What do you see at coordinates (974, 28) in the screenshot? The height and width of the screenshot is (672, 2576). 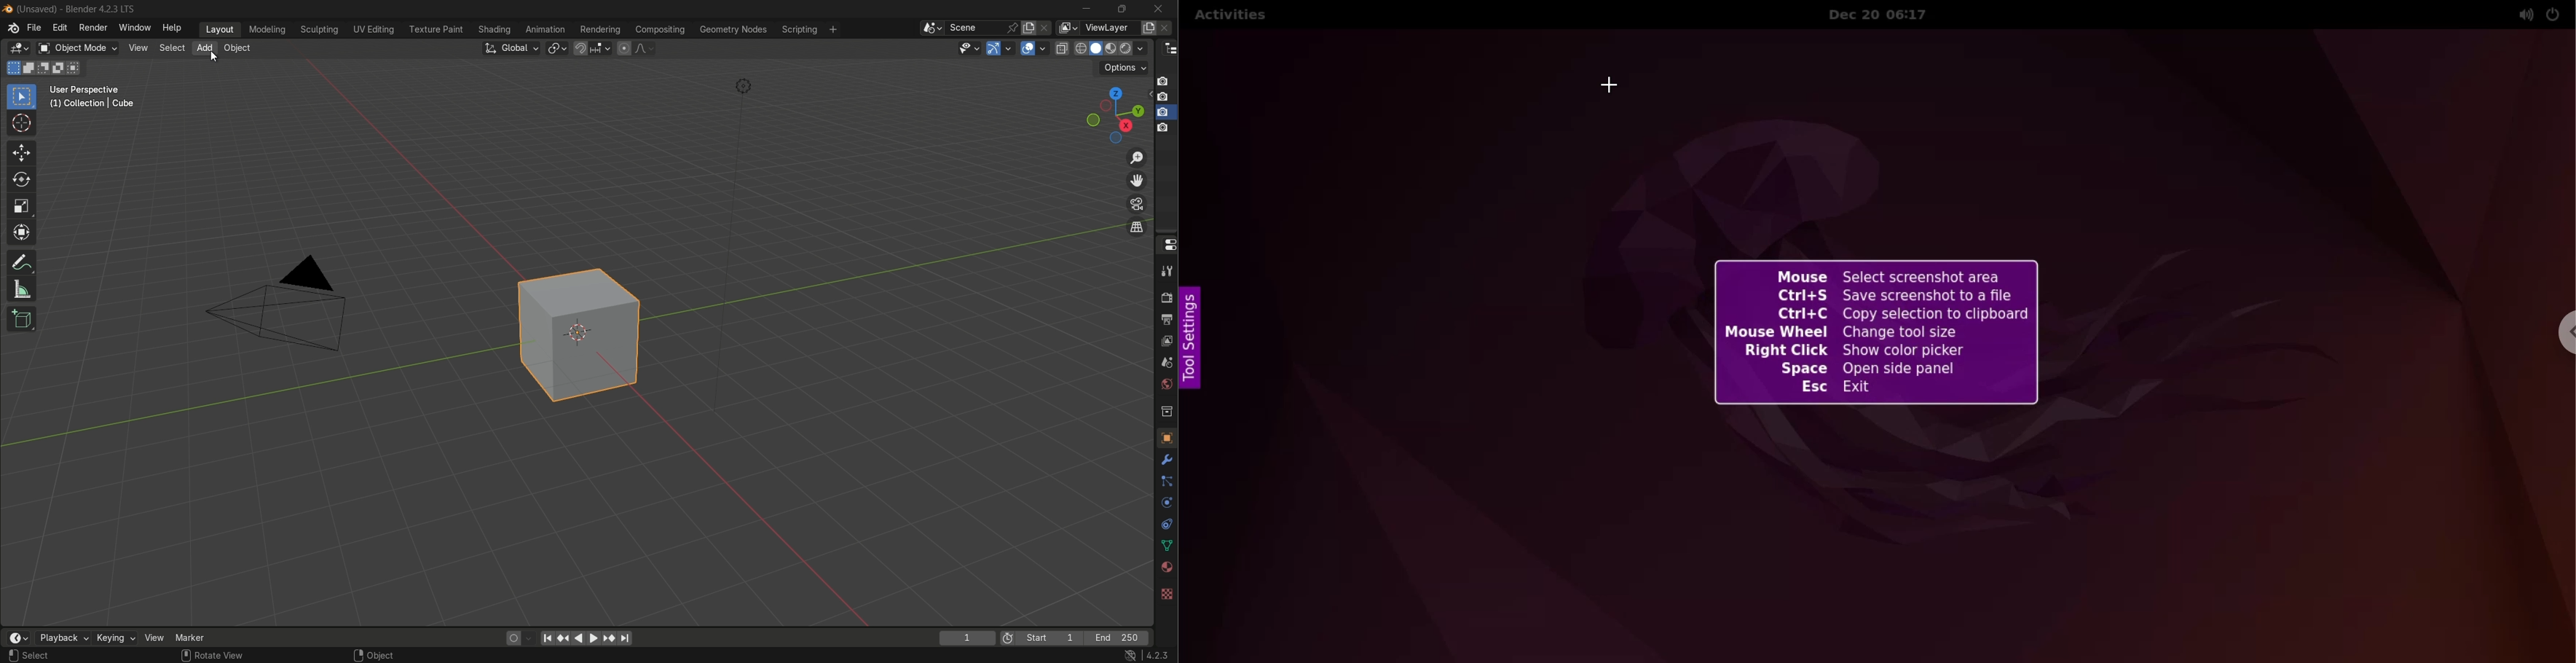 I see `scene` at bounding box center [974, 28].